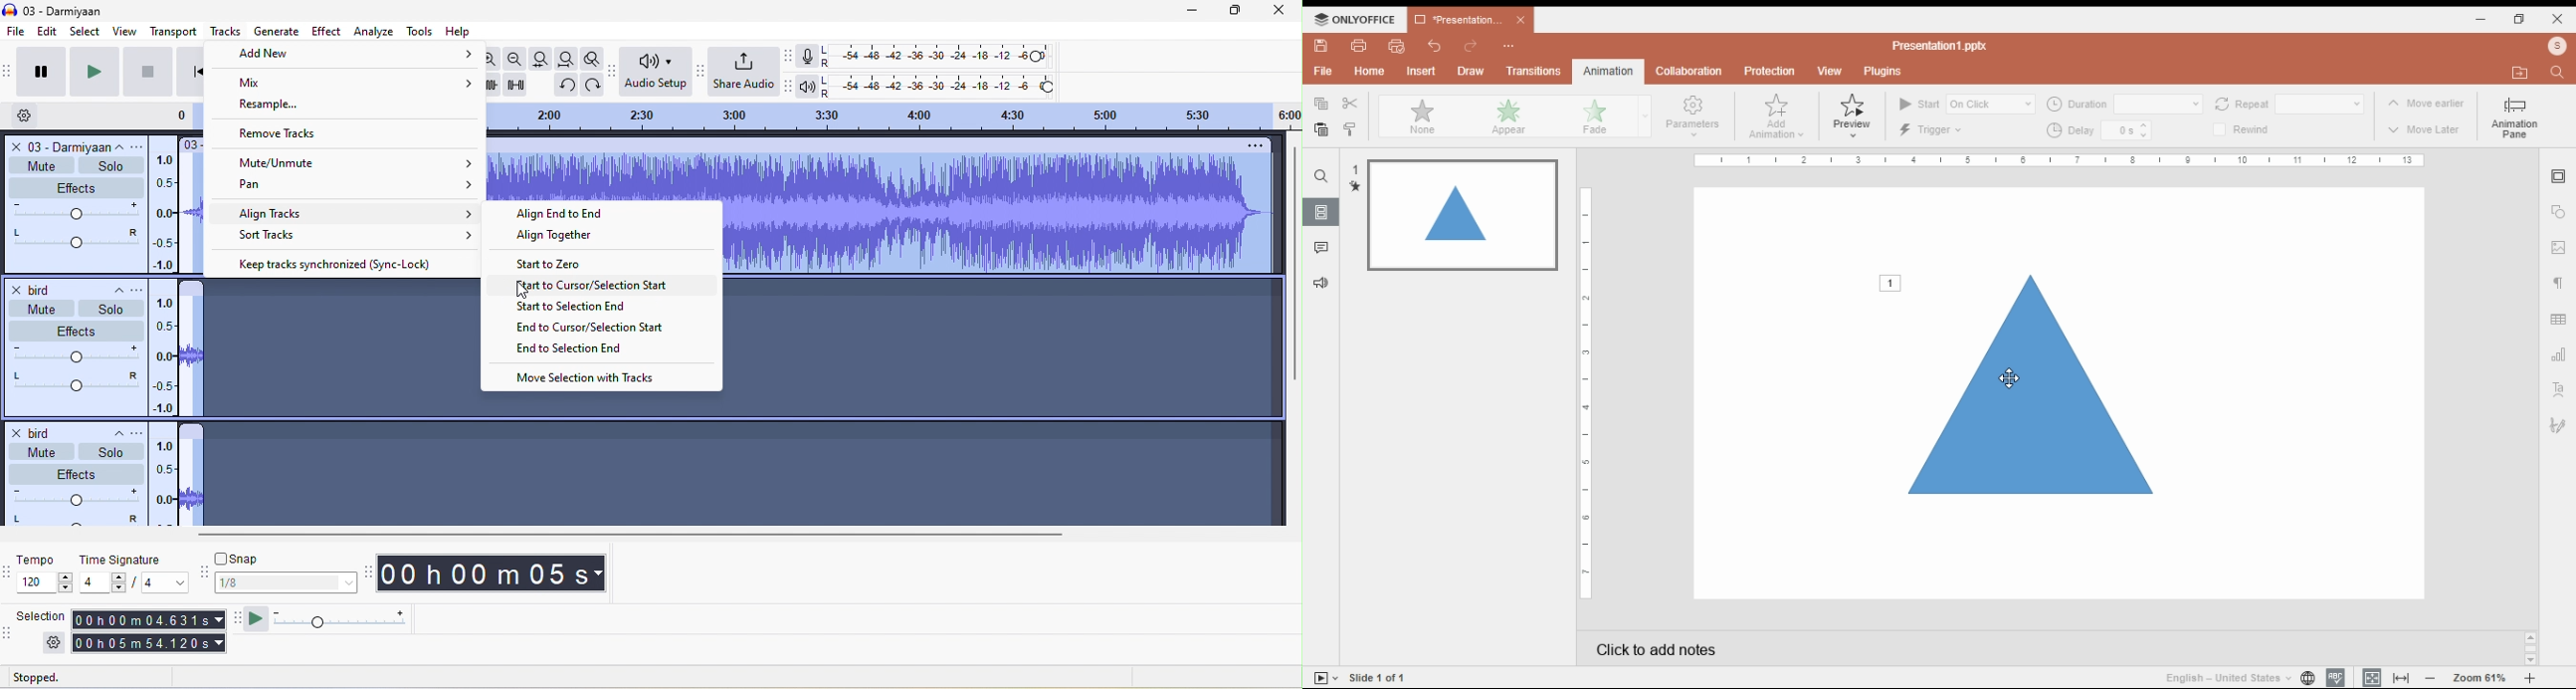 The width and height of the screenshot is (2576, 700). Describe the element at coordinates (1356, 19) in the screenshot. I see `icon and menu` at that location.